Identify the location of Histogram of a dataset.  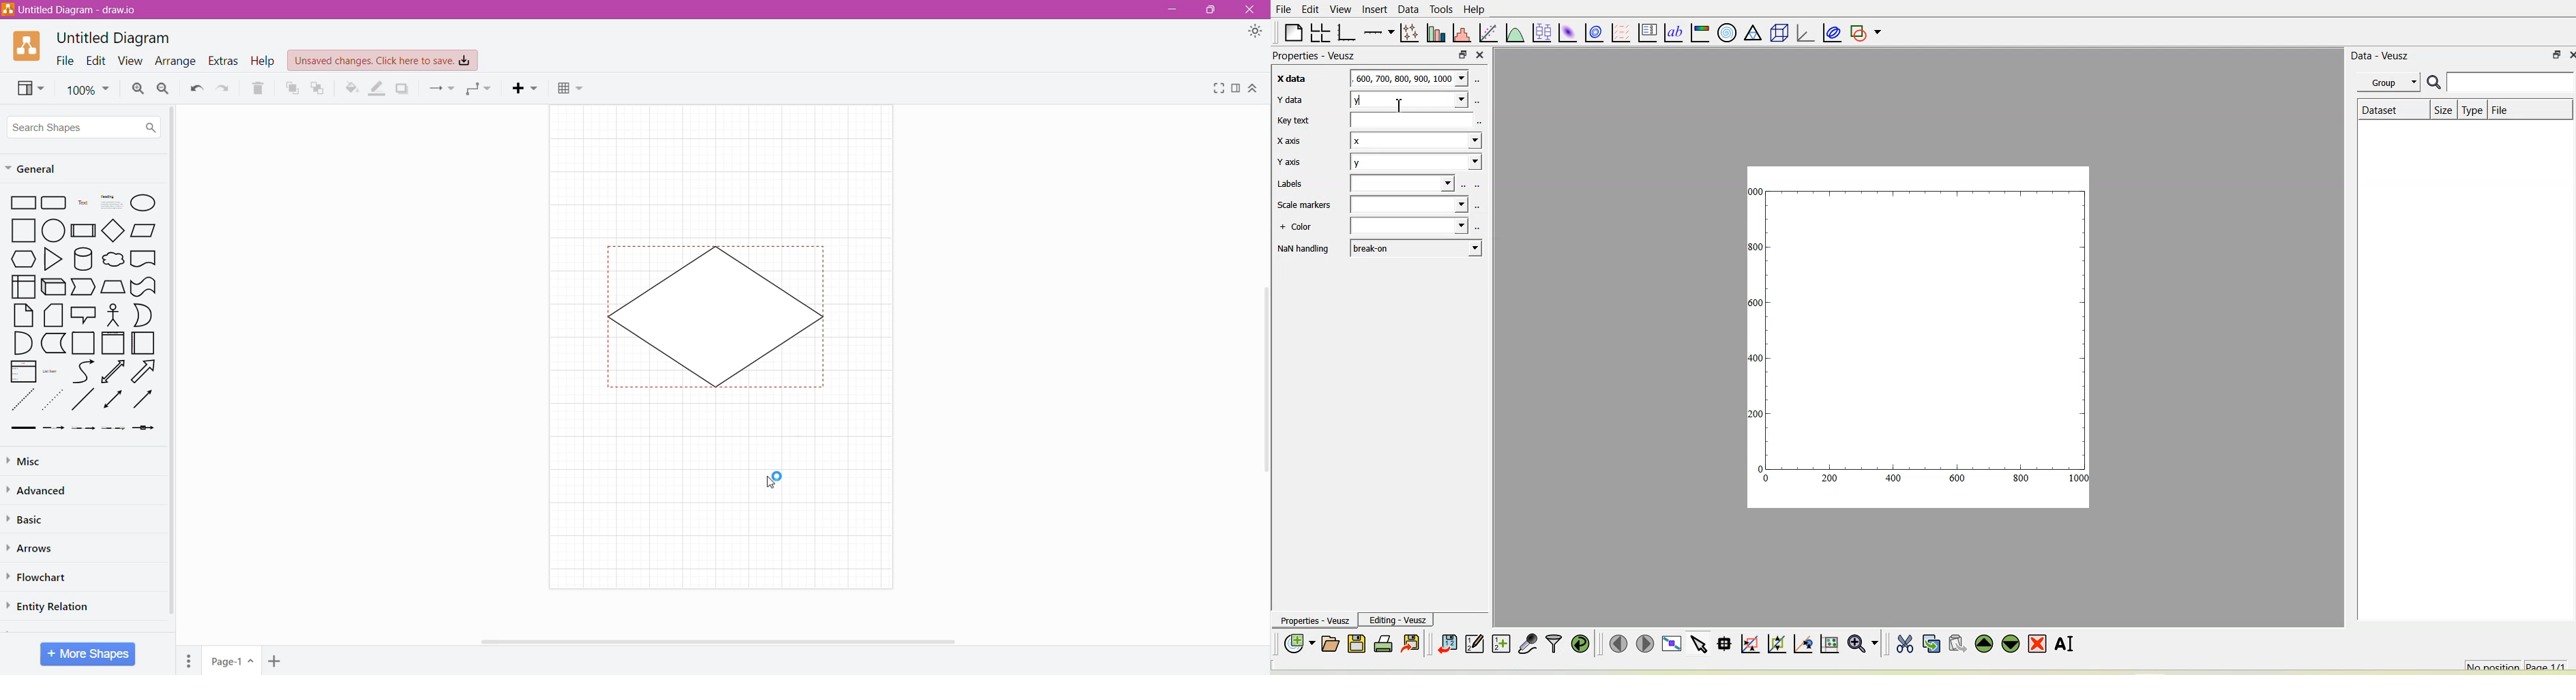
(1462, 33).